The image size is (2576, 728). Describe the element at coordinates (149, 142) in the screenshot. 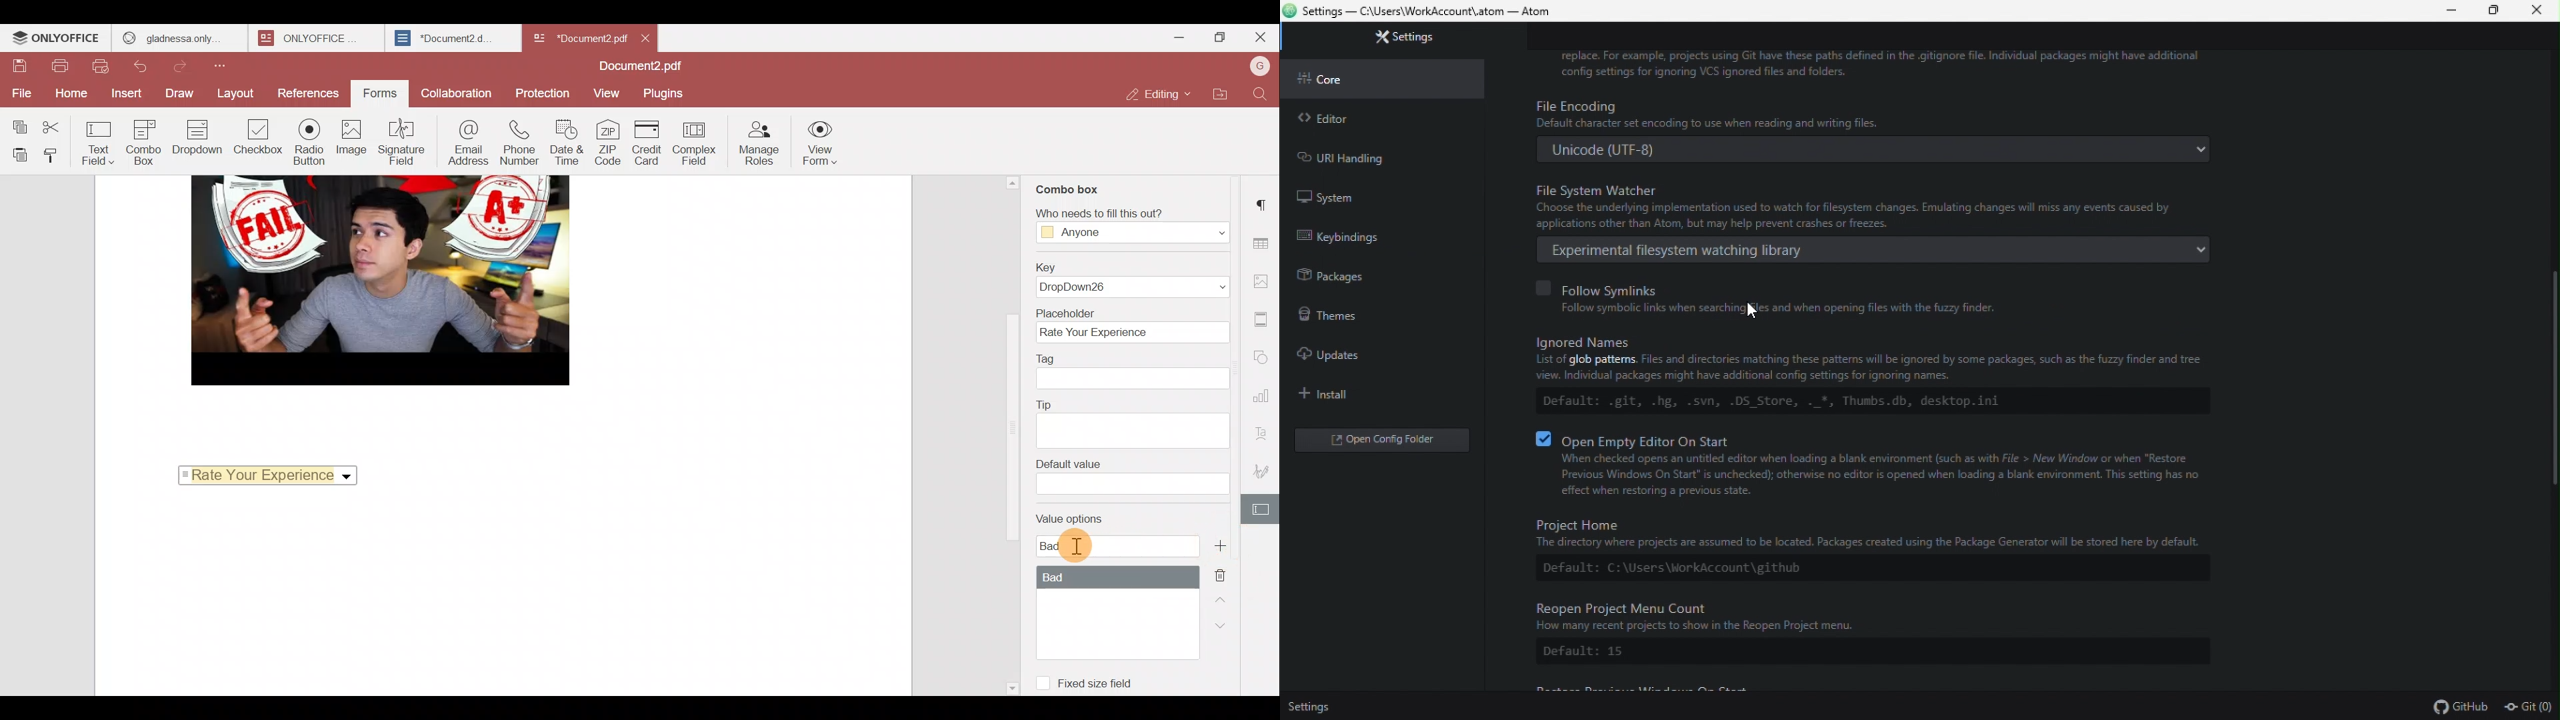

I see `Combo box` at that location.